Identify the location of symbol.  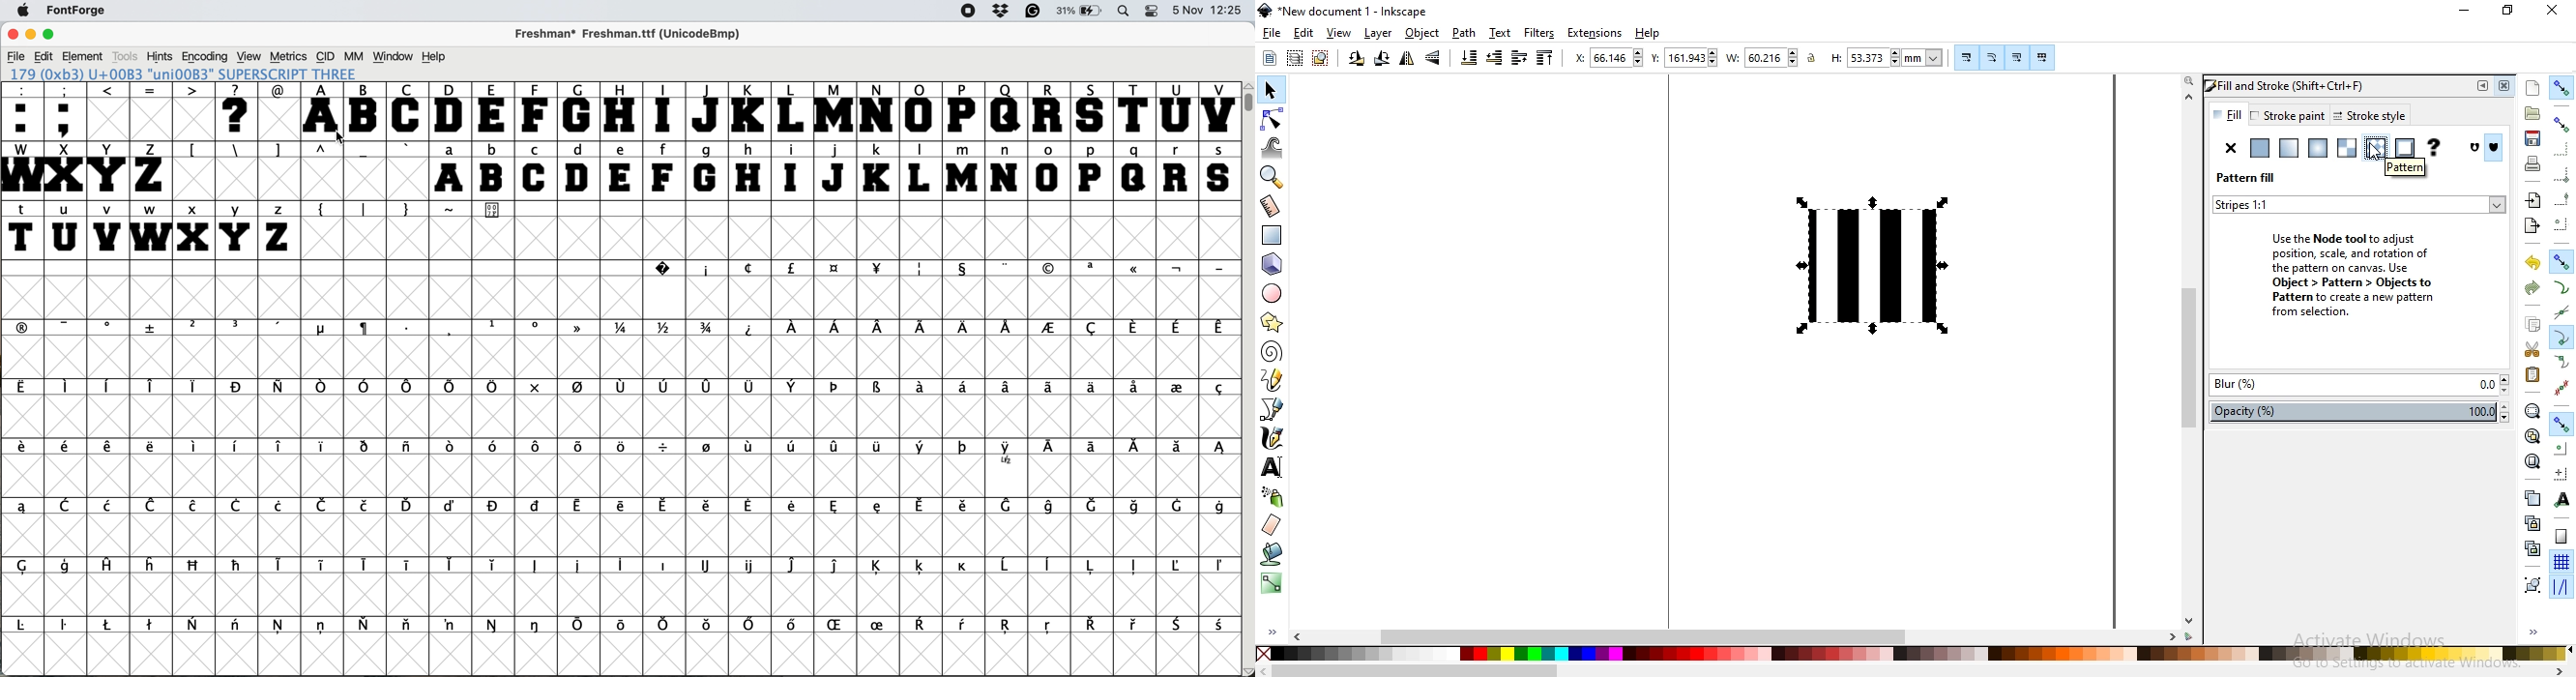
(836, 446).